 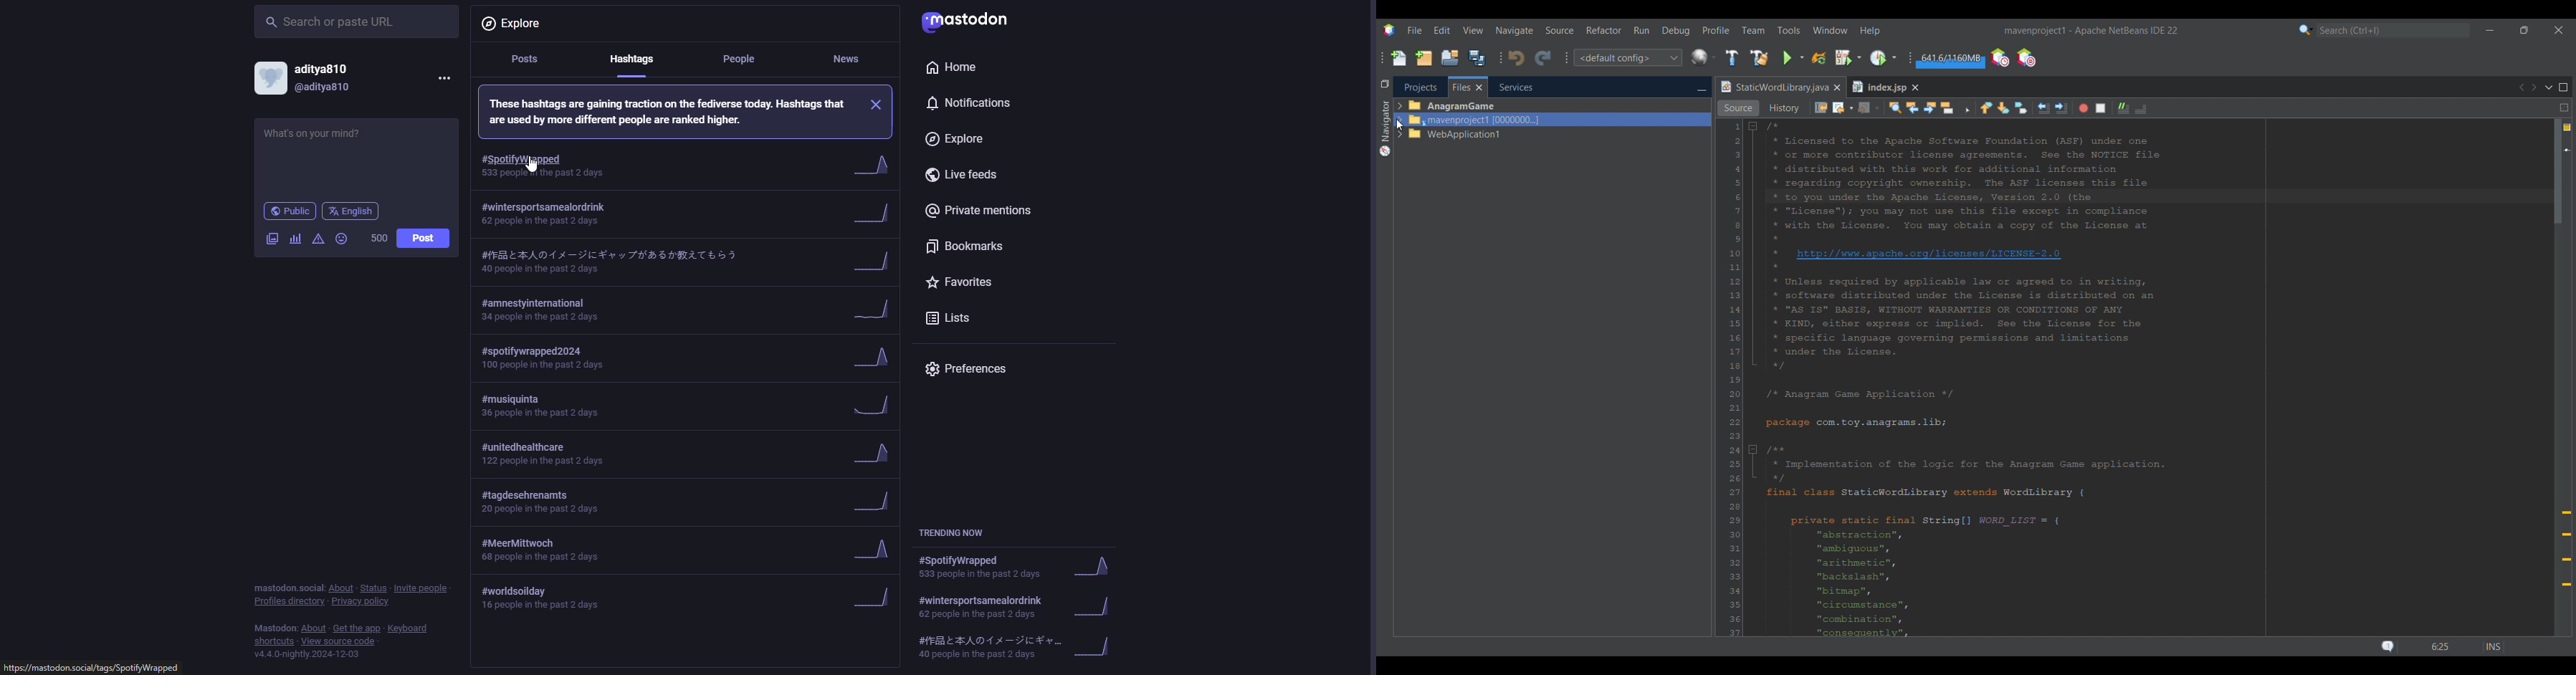 I want to click on home, so click(x=949, y=67).